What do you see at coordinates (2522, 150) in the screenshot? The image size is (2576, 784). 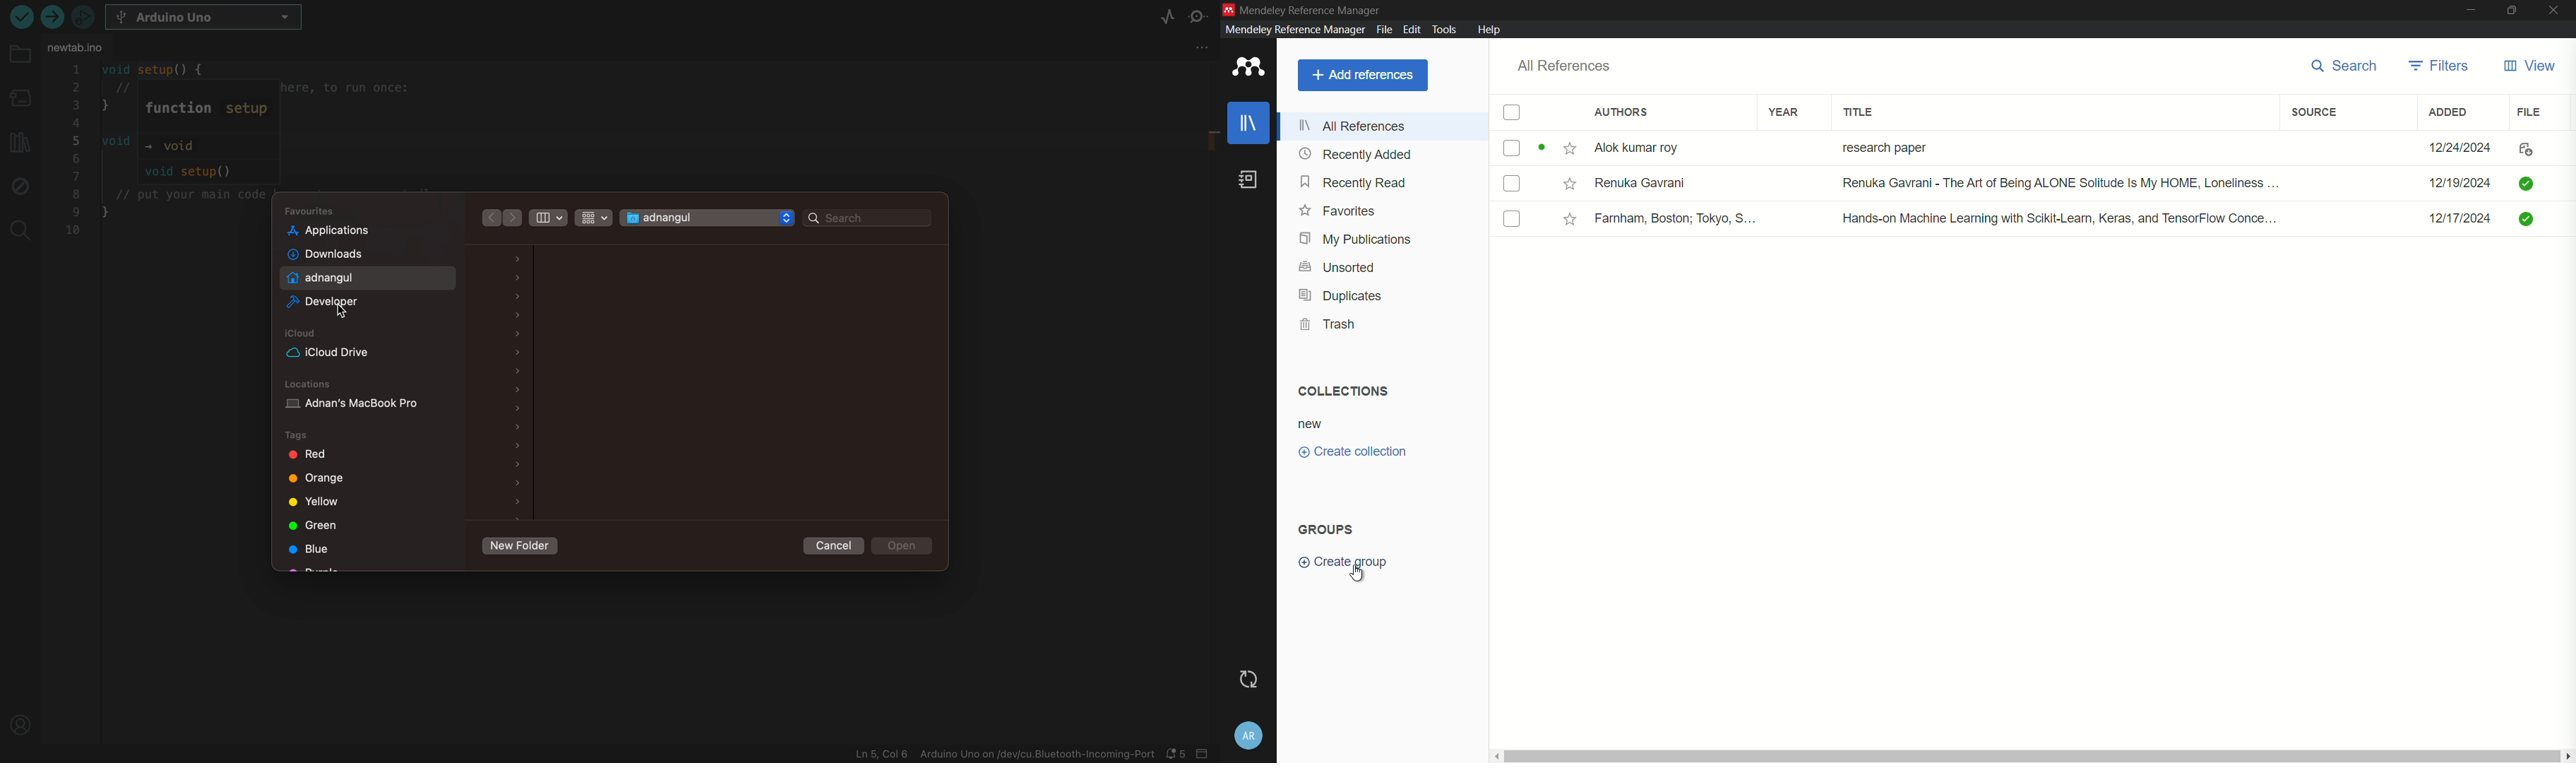 I see `download` at bounding box center [2522, 150].